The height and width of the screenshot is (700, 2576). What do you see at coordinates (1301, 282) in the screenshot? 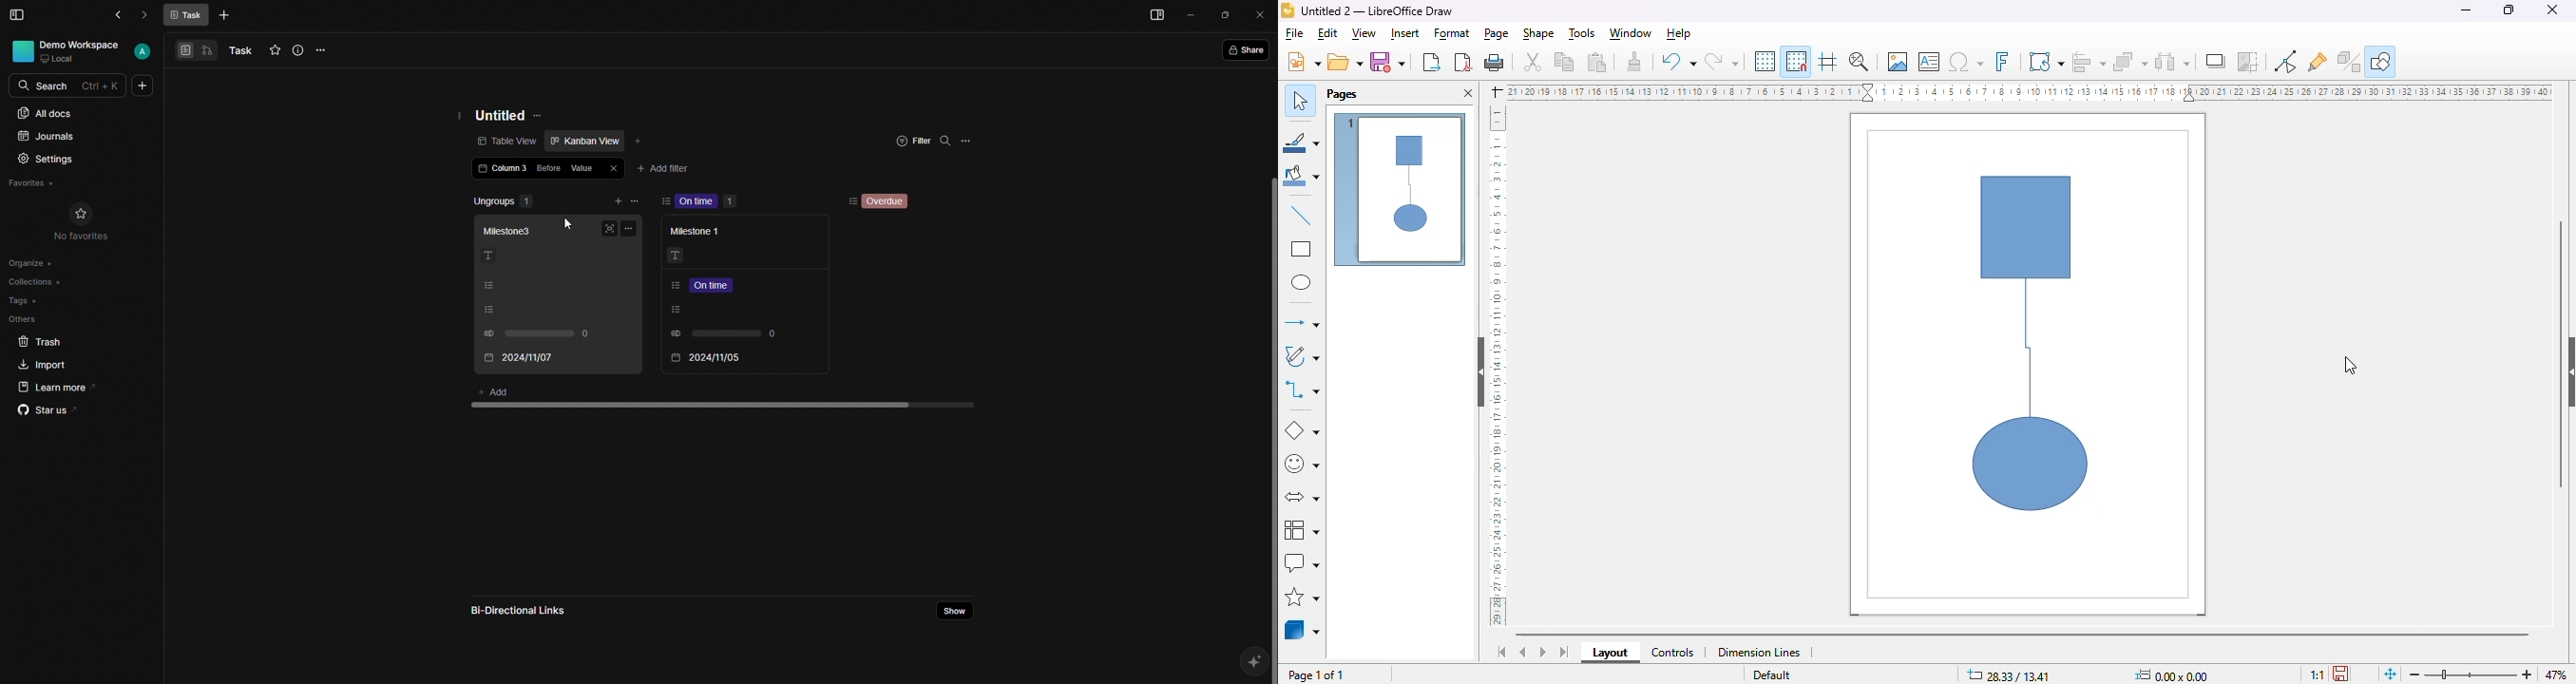
I see `ellipse` at bounding box center [1301, 282].